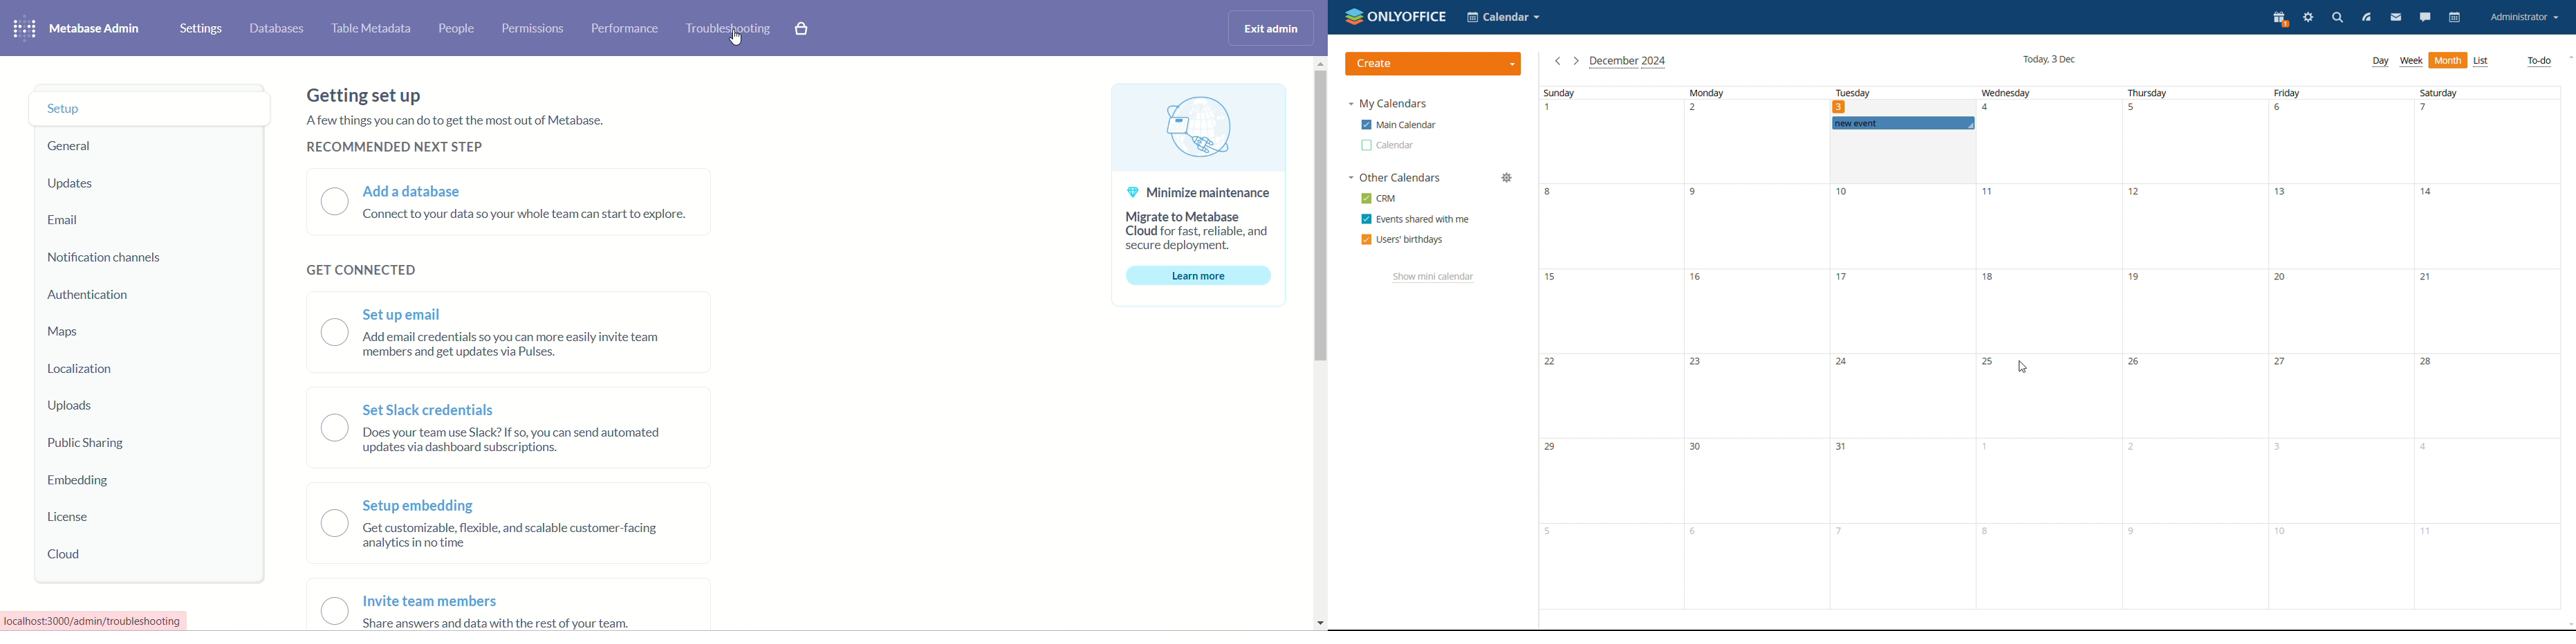 The width and height of the screenshot is (2576, 644). I want to click on list view, so click(2481, 62).